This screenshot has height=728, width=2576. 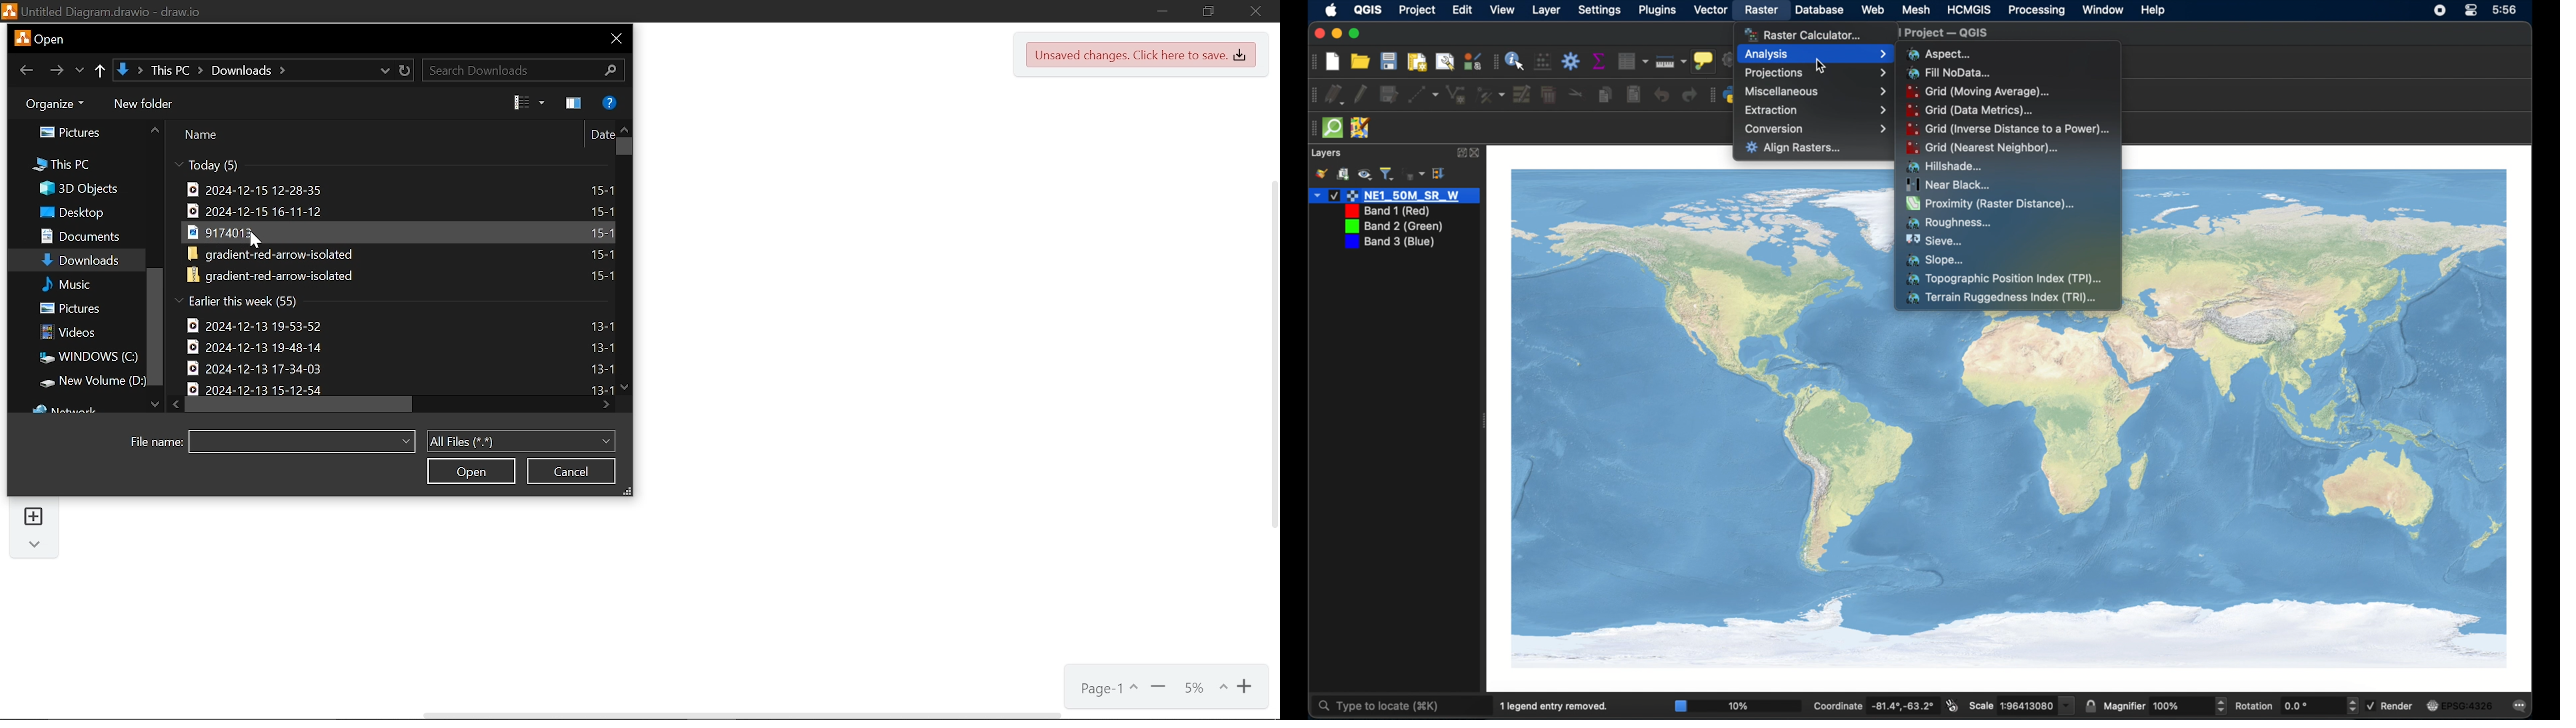 I want to click on analysis highlighted, so click(x=1815, y=55).